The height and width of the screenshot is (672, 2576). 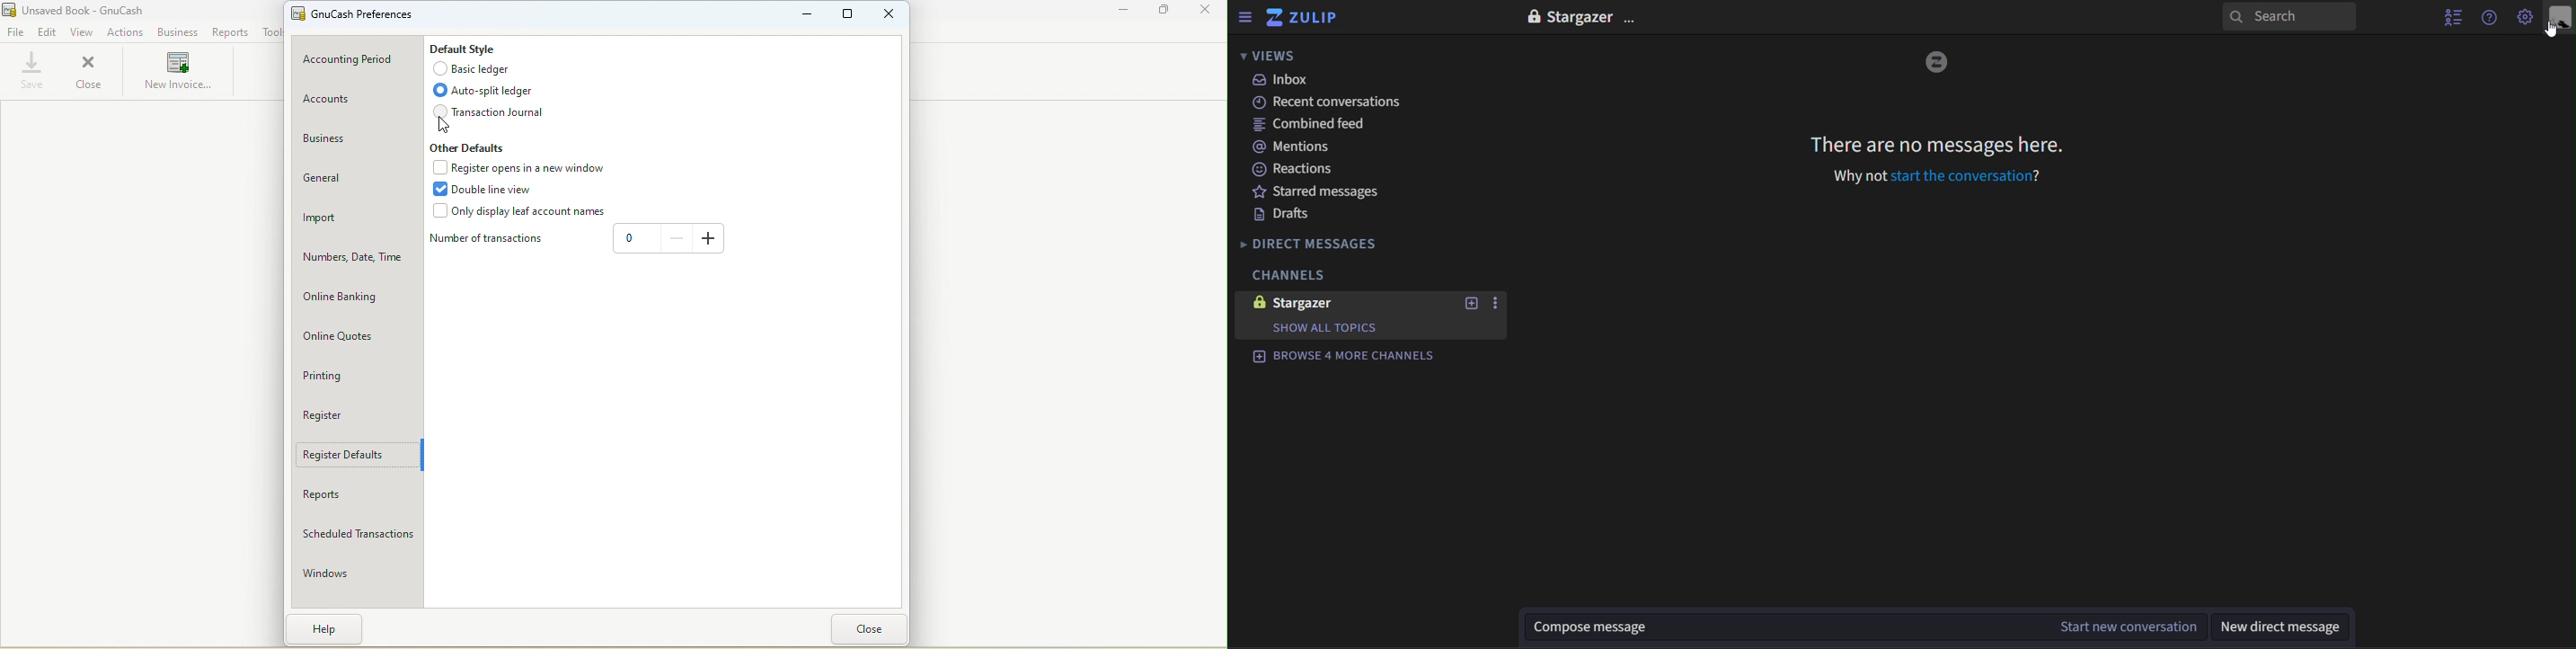 I want to click on Business, so click(x=353, y=143).